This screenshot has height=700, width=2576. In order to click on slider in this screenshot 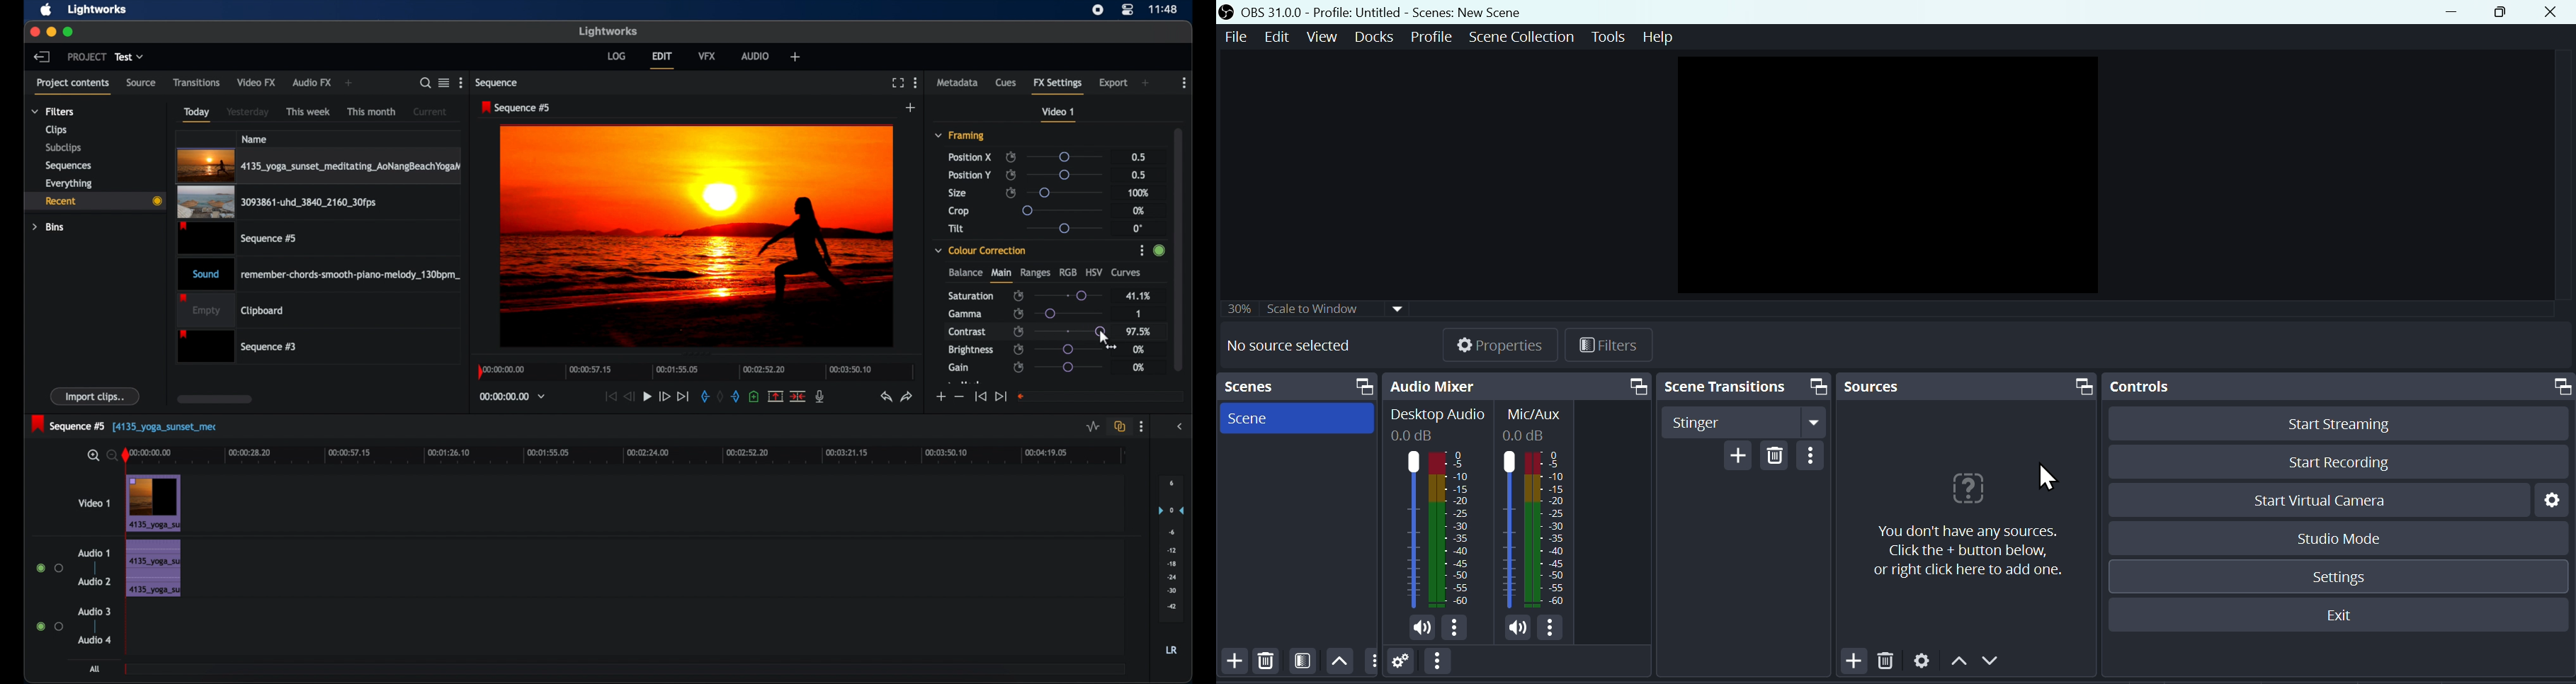, I will do `click(1069, 331)`.